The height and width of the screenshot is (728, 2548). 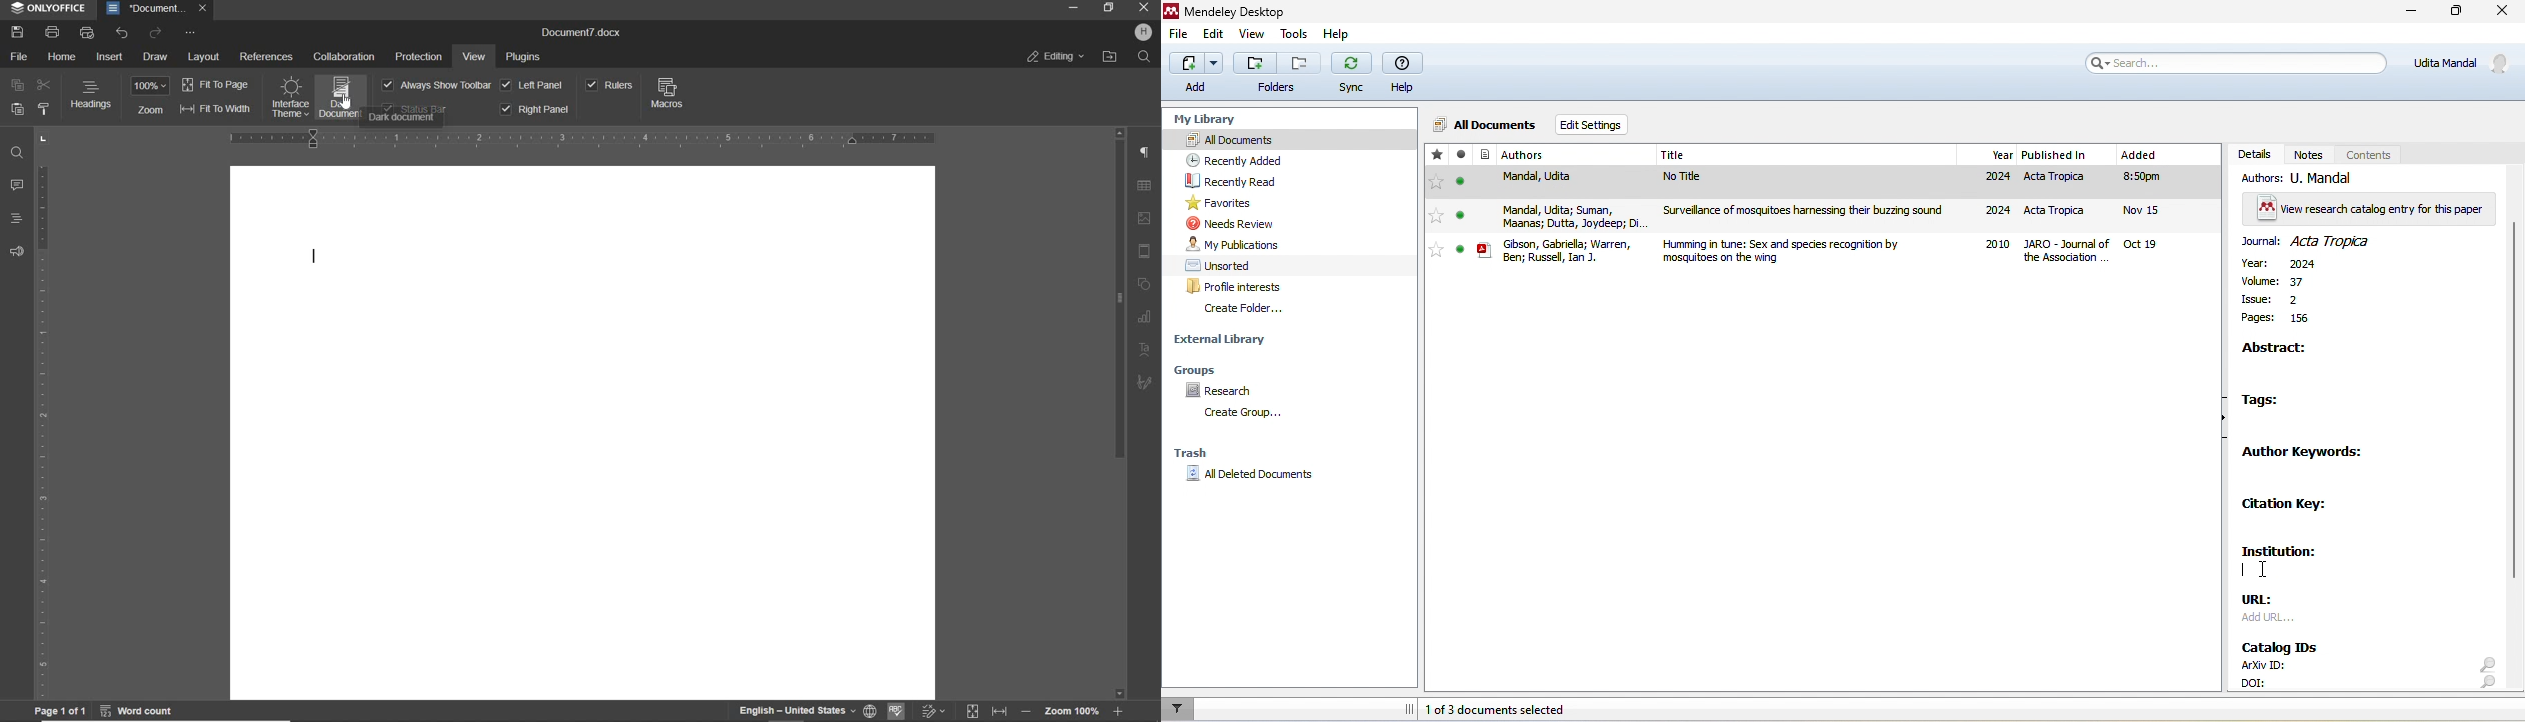 What do you see at coordinates (1146, 185) in the screenshot?
I see `TABLE` at bounding box center [1146, 185].